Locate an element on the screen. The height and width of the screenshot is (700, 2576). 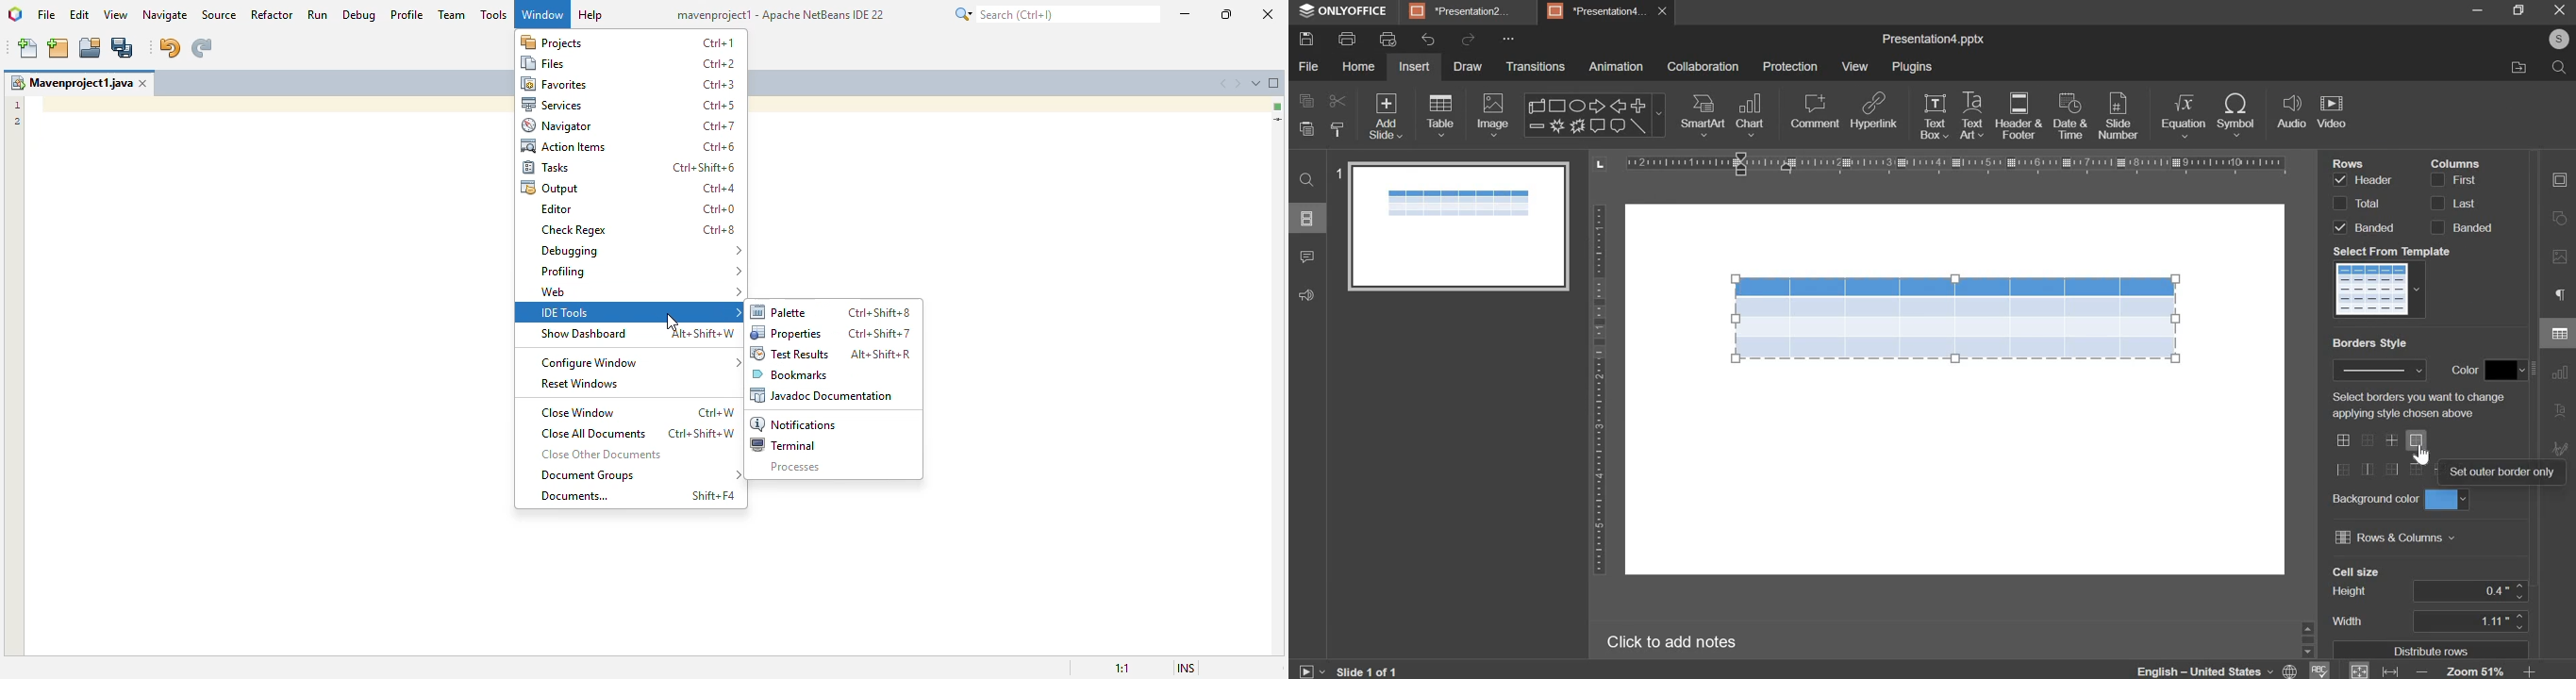
table settings is located at coordinates (2563, 333).